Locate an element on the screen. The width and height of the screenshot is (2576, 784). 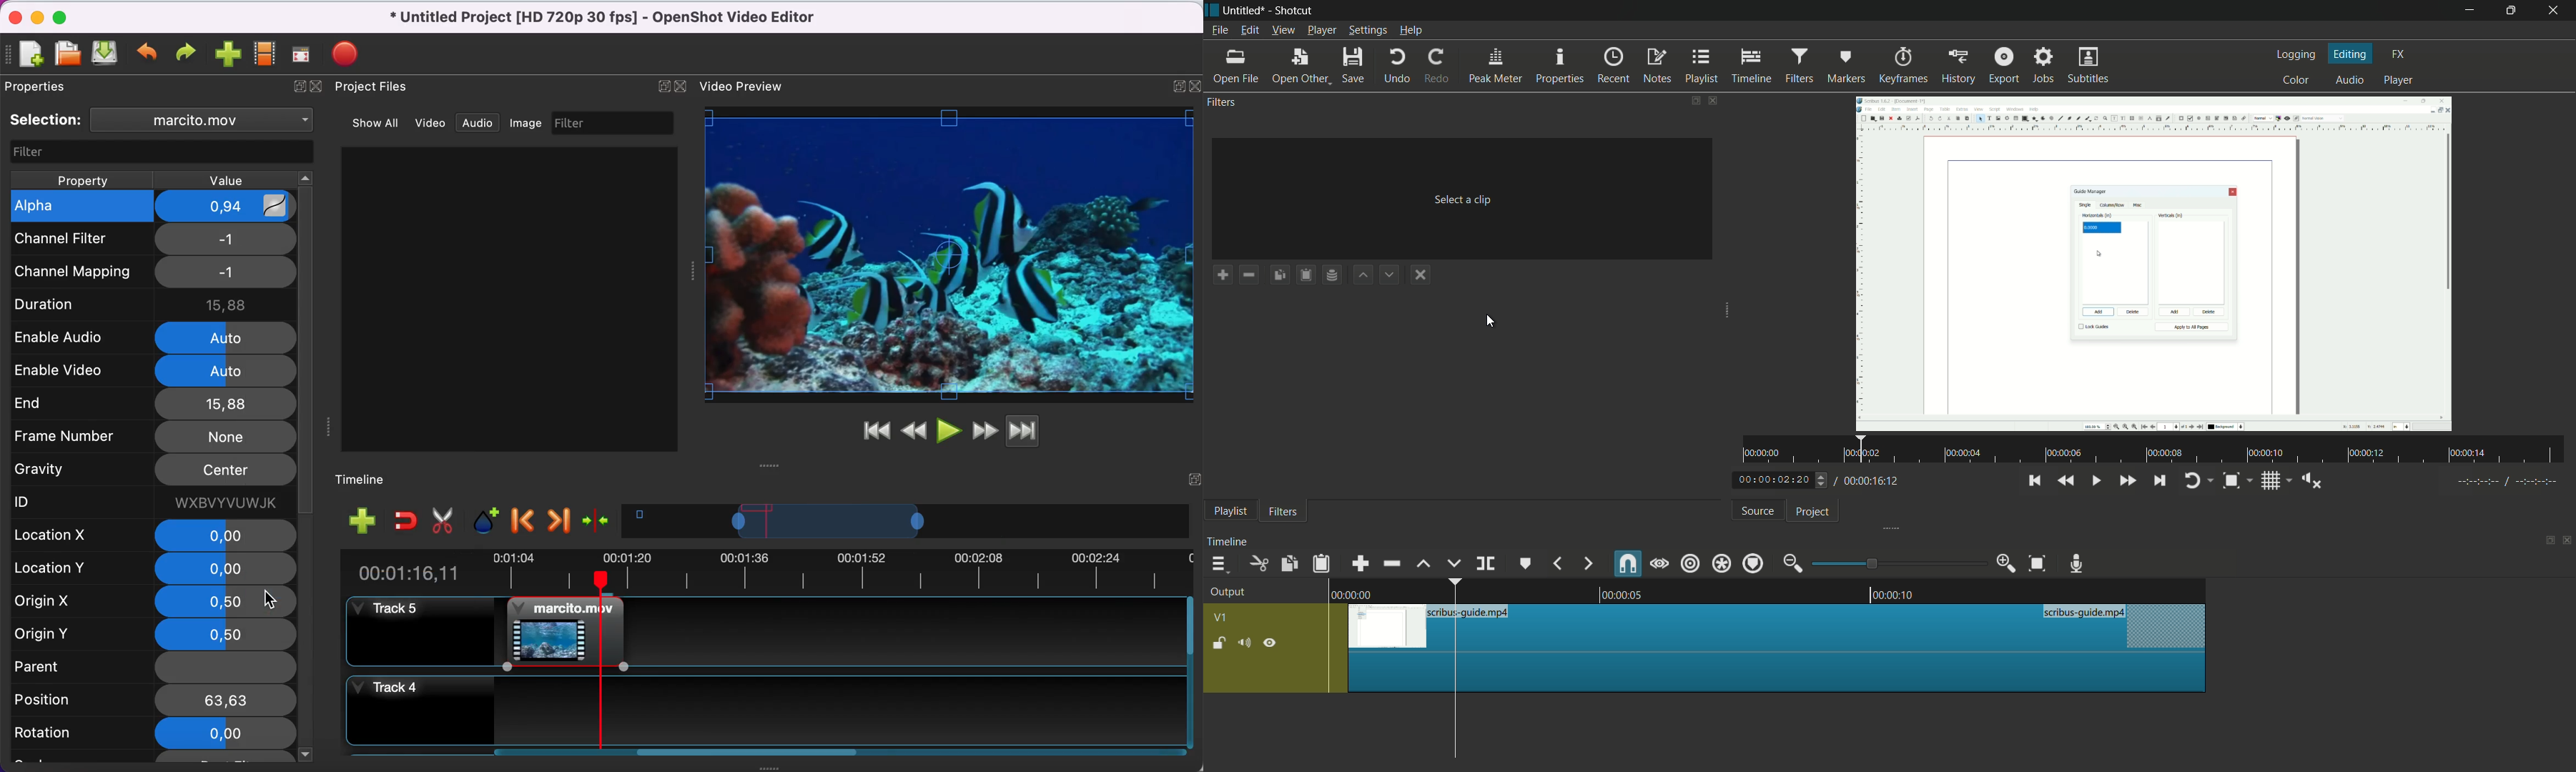
timeline is located at coordinates (909, 524).